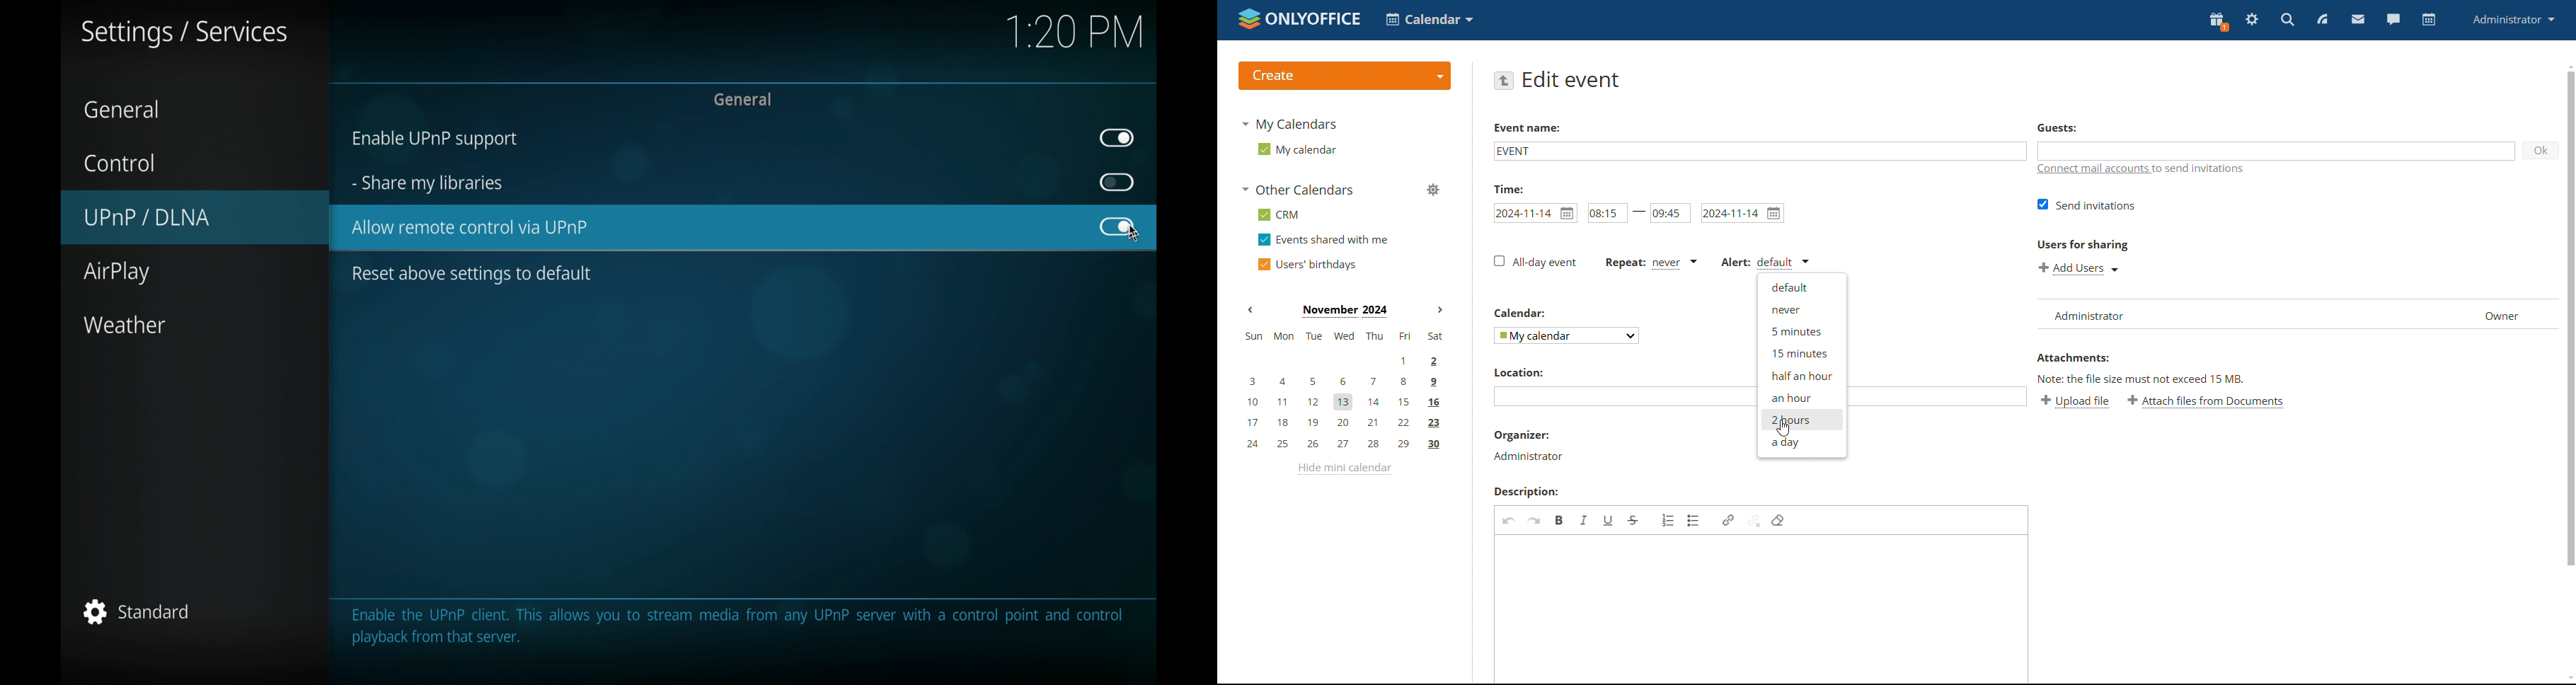 This screenshot has height=700, width=2576. What do you see at coordinates (1760, 609) in the screenshot?
I see `add description` at bounding box center [1760, 609].